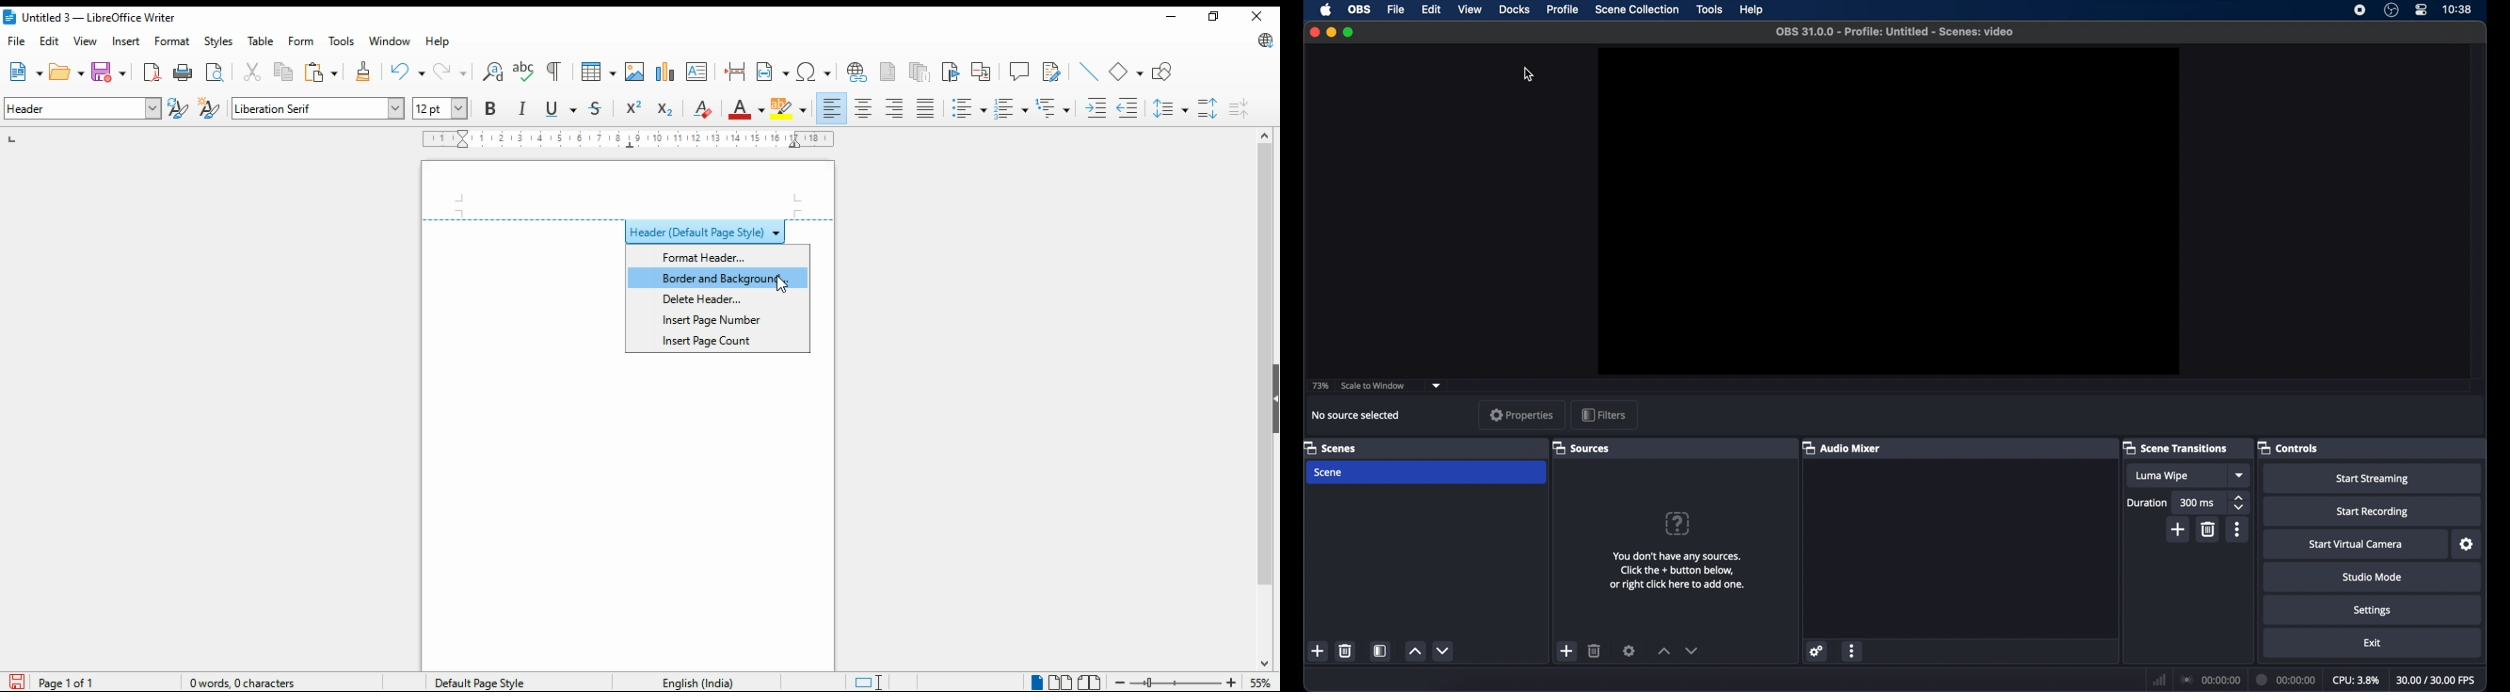 The width and height of the screenshot is (2520, 700). I want to click on help, so click(1752, 10).